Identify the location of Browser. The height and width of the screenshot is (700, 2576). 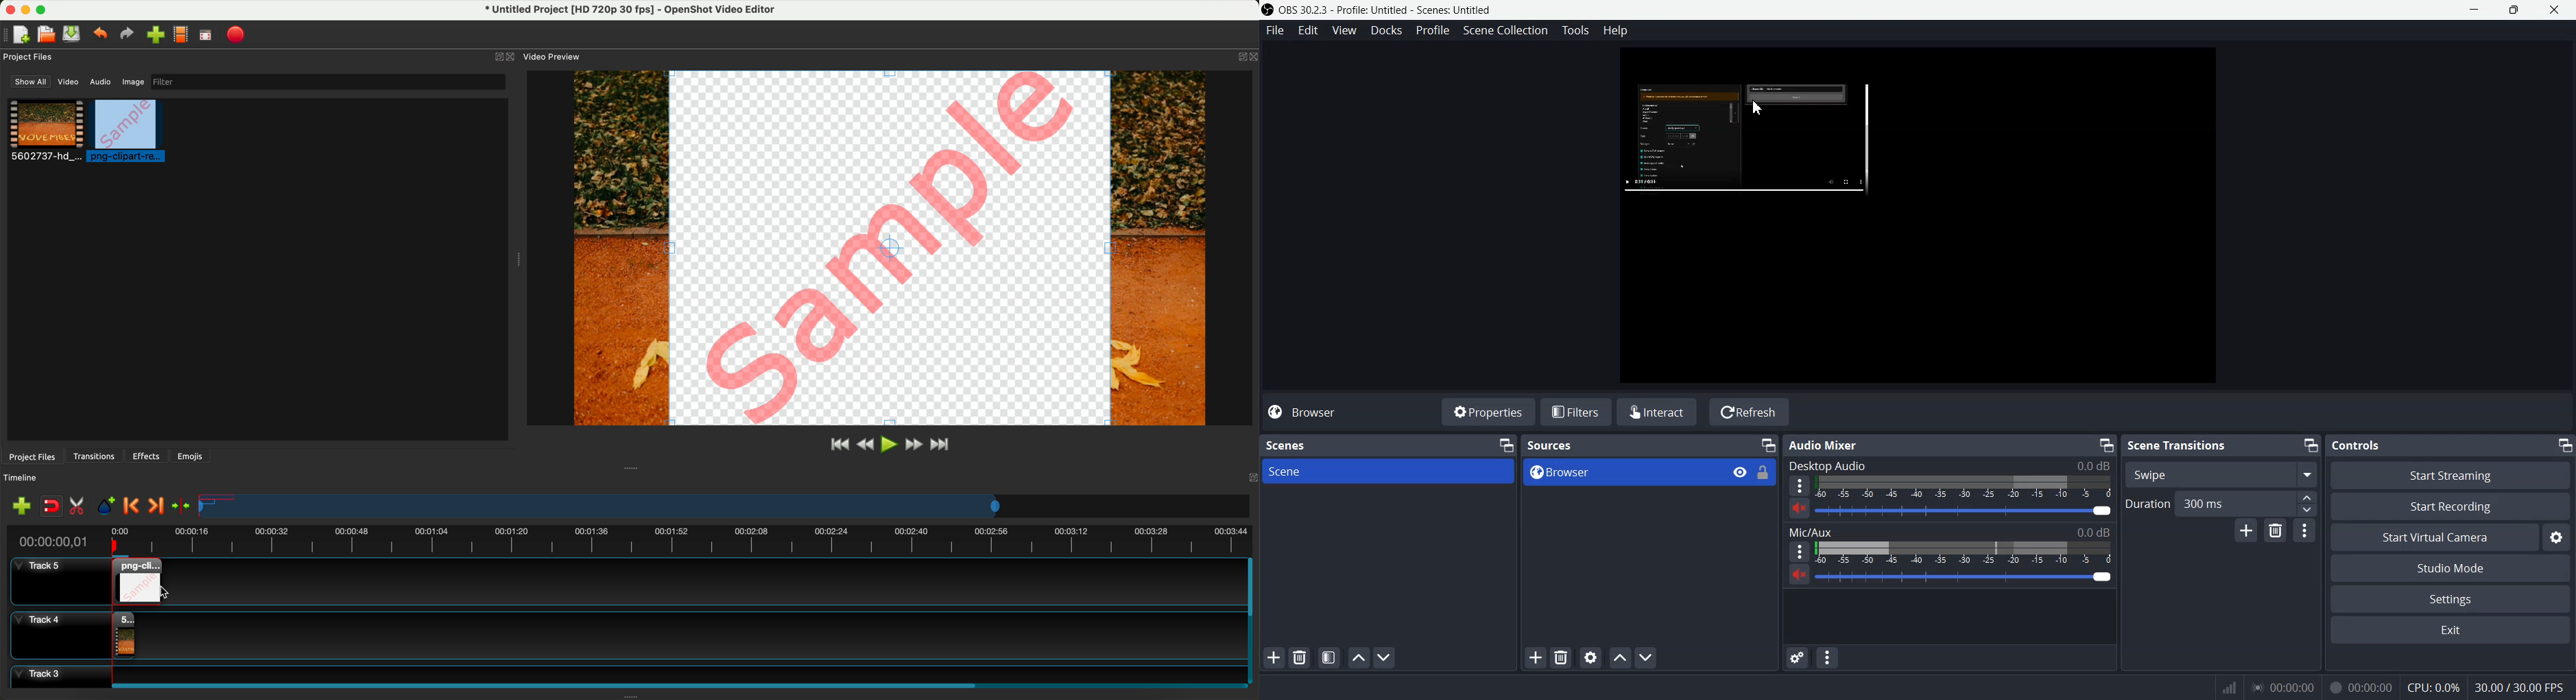
(1312, 412).